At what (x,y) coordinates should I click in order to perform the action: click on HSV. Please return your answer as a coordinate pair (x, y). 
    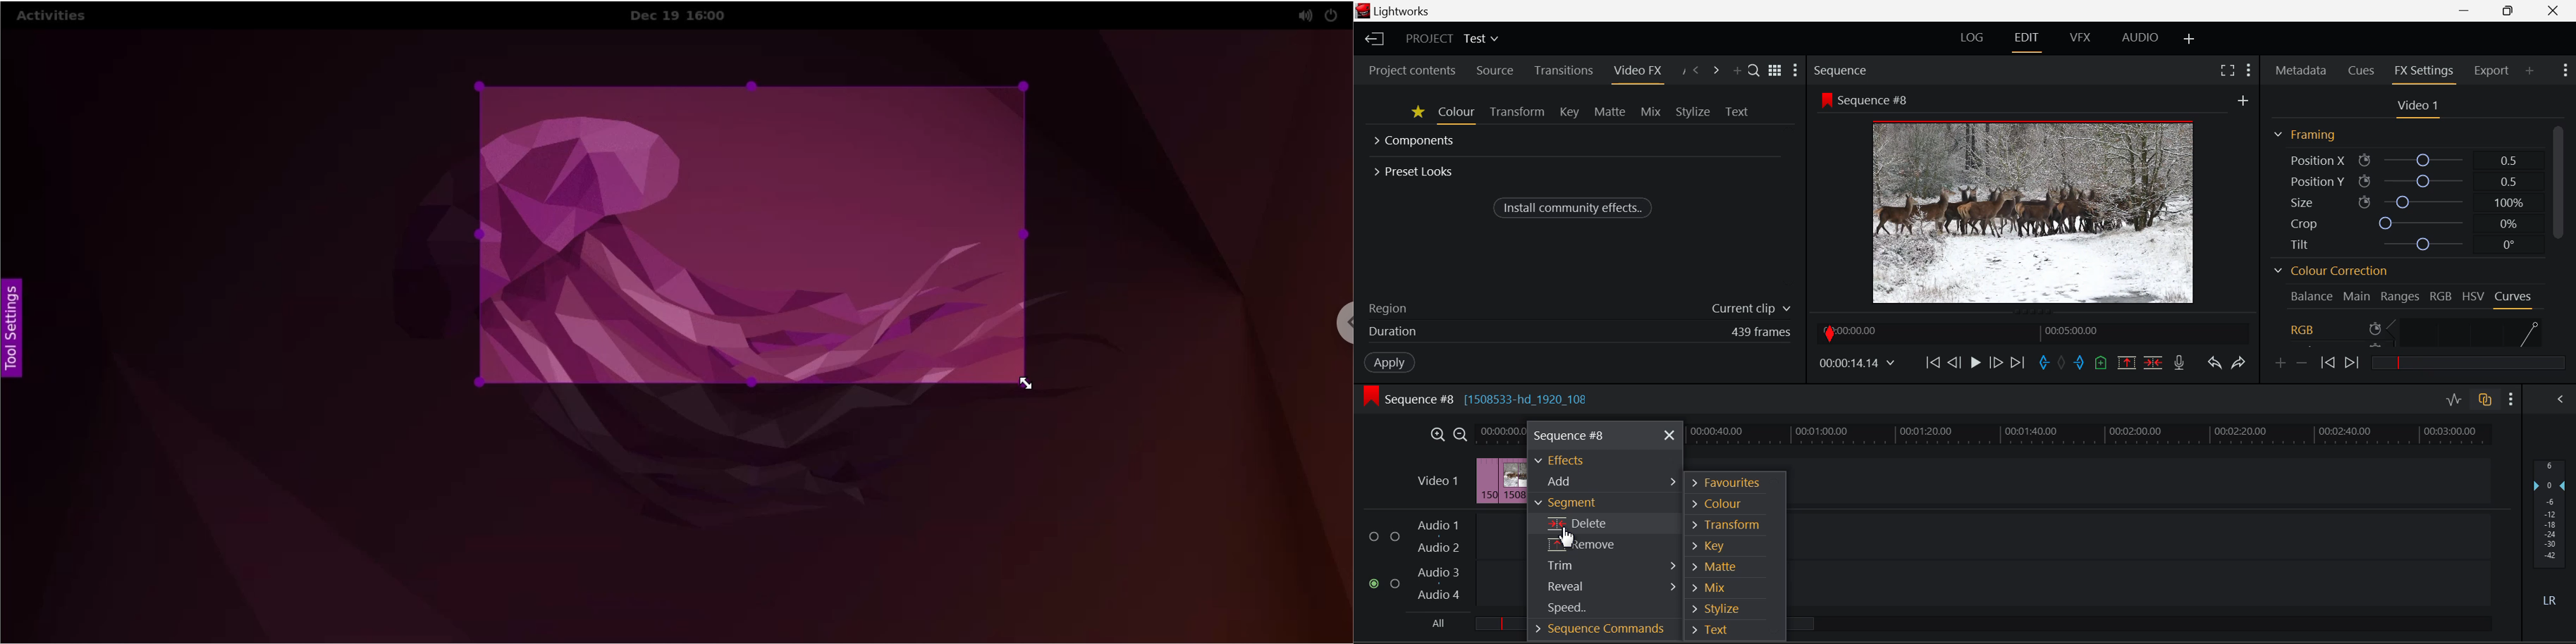
    Looking at the image, I should click on (2475, 295).